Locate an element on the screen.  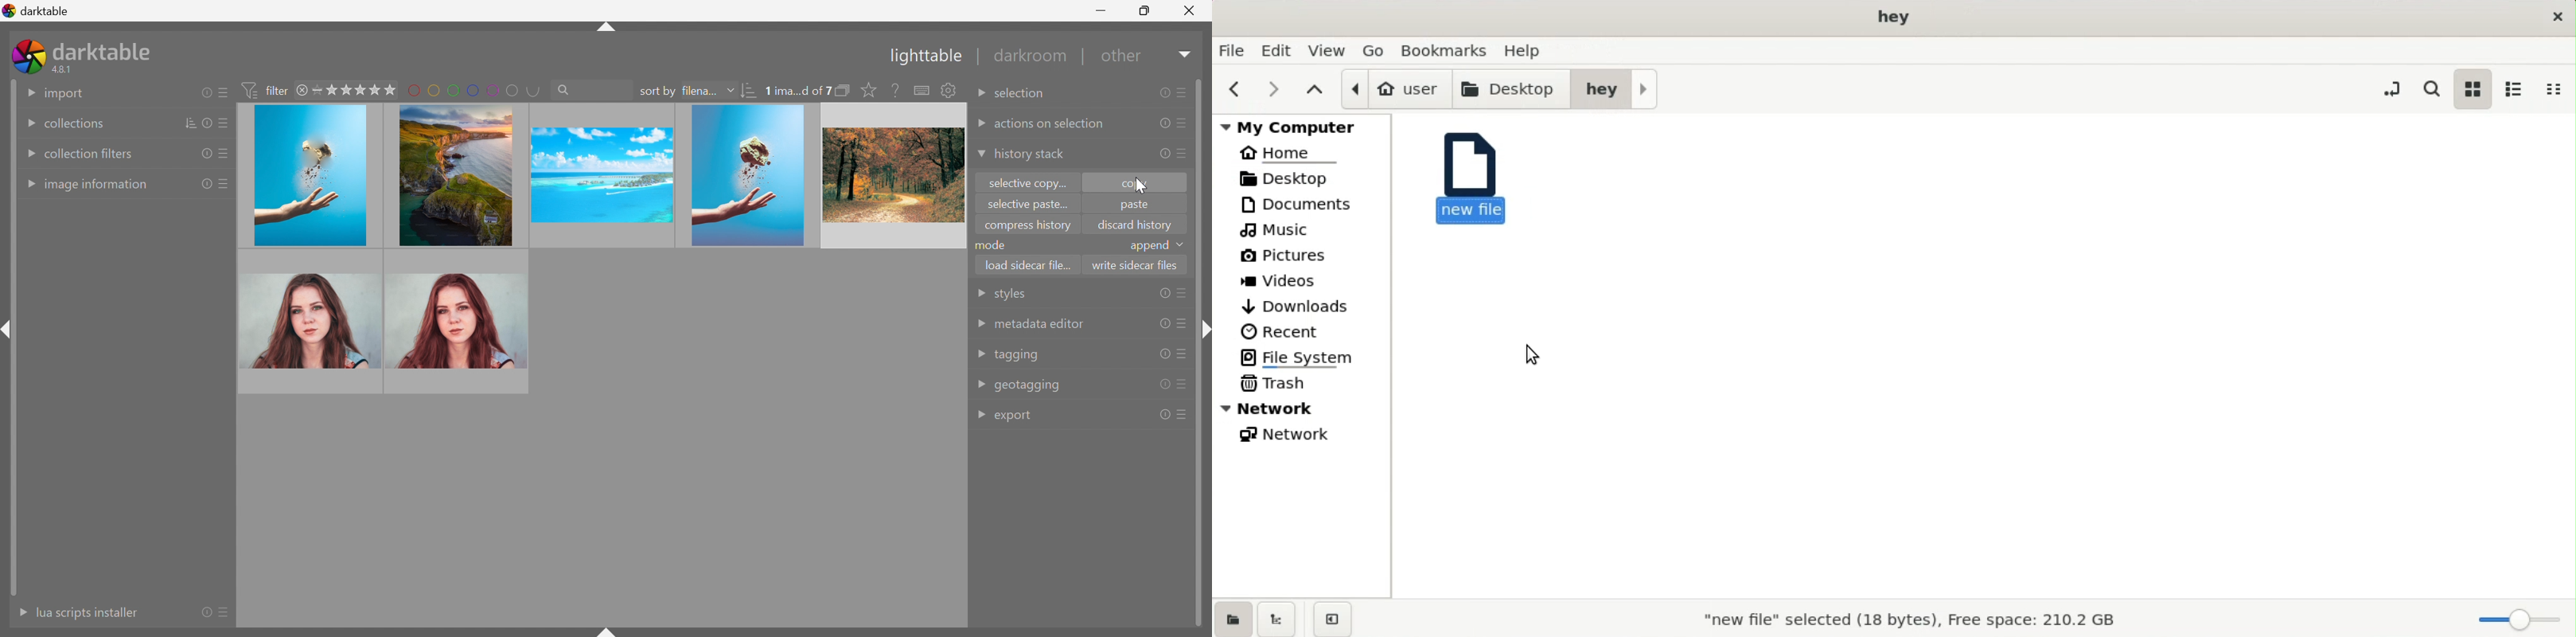
reset is located at coordinates (203, 154).